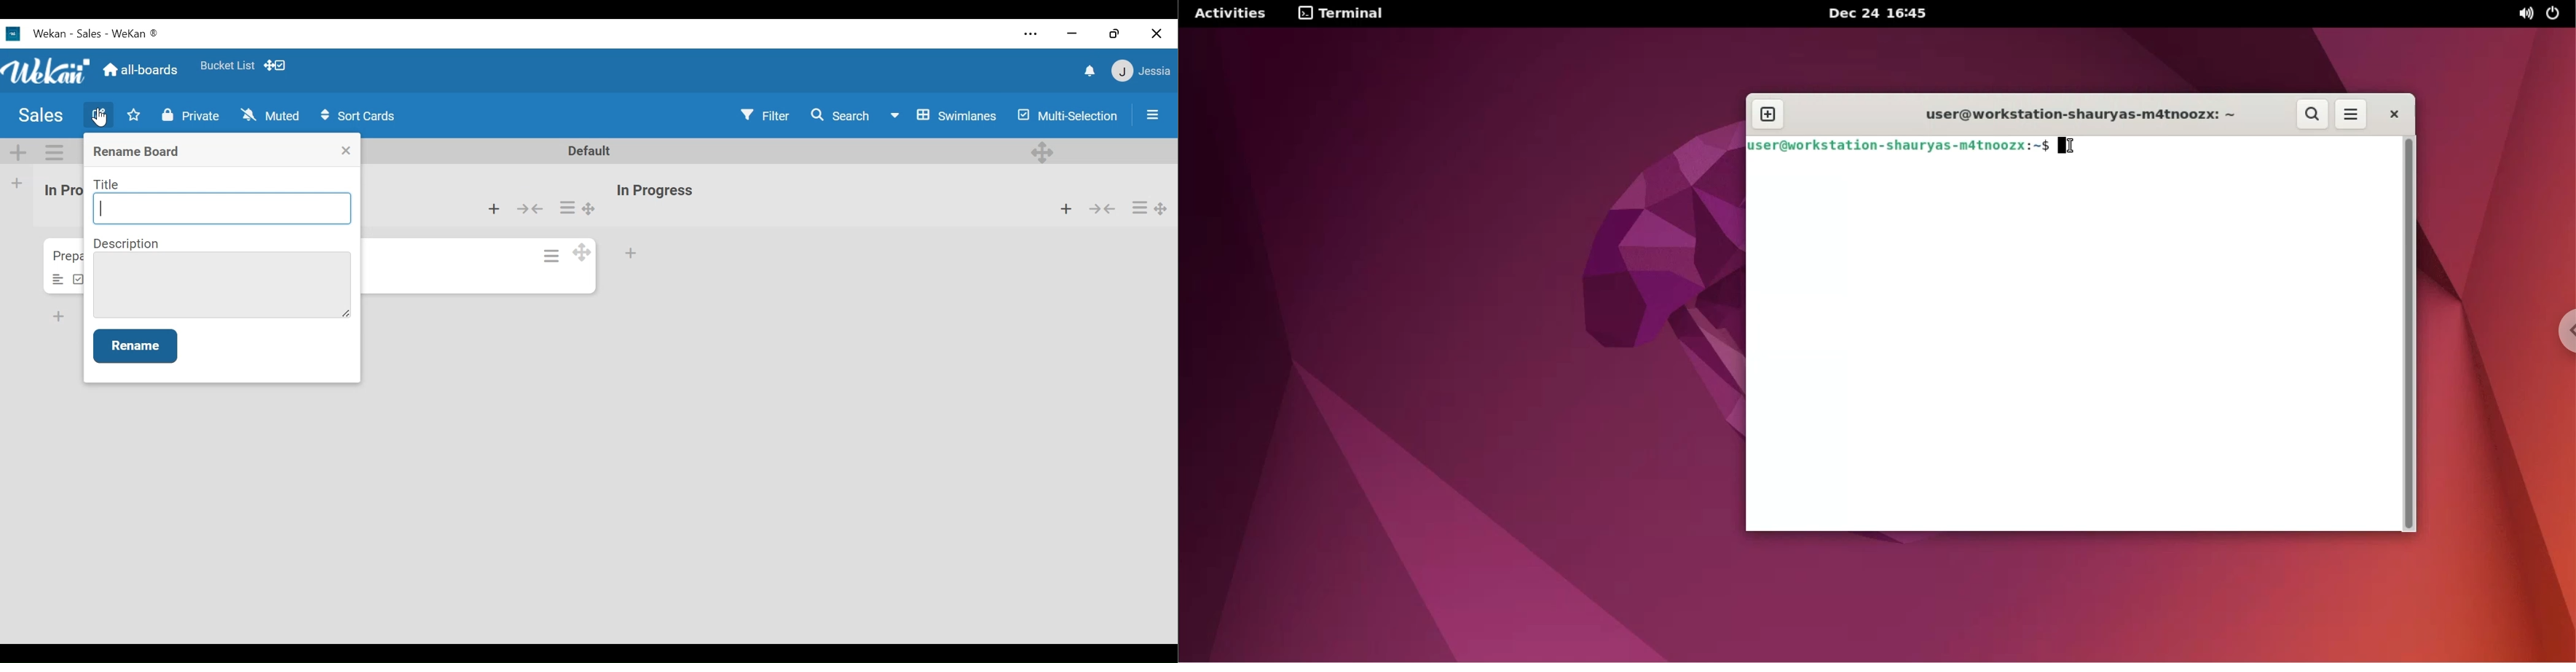  I want to click on Collapse, so click(529, 209).